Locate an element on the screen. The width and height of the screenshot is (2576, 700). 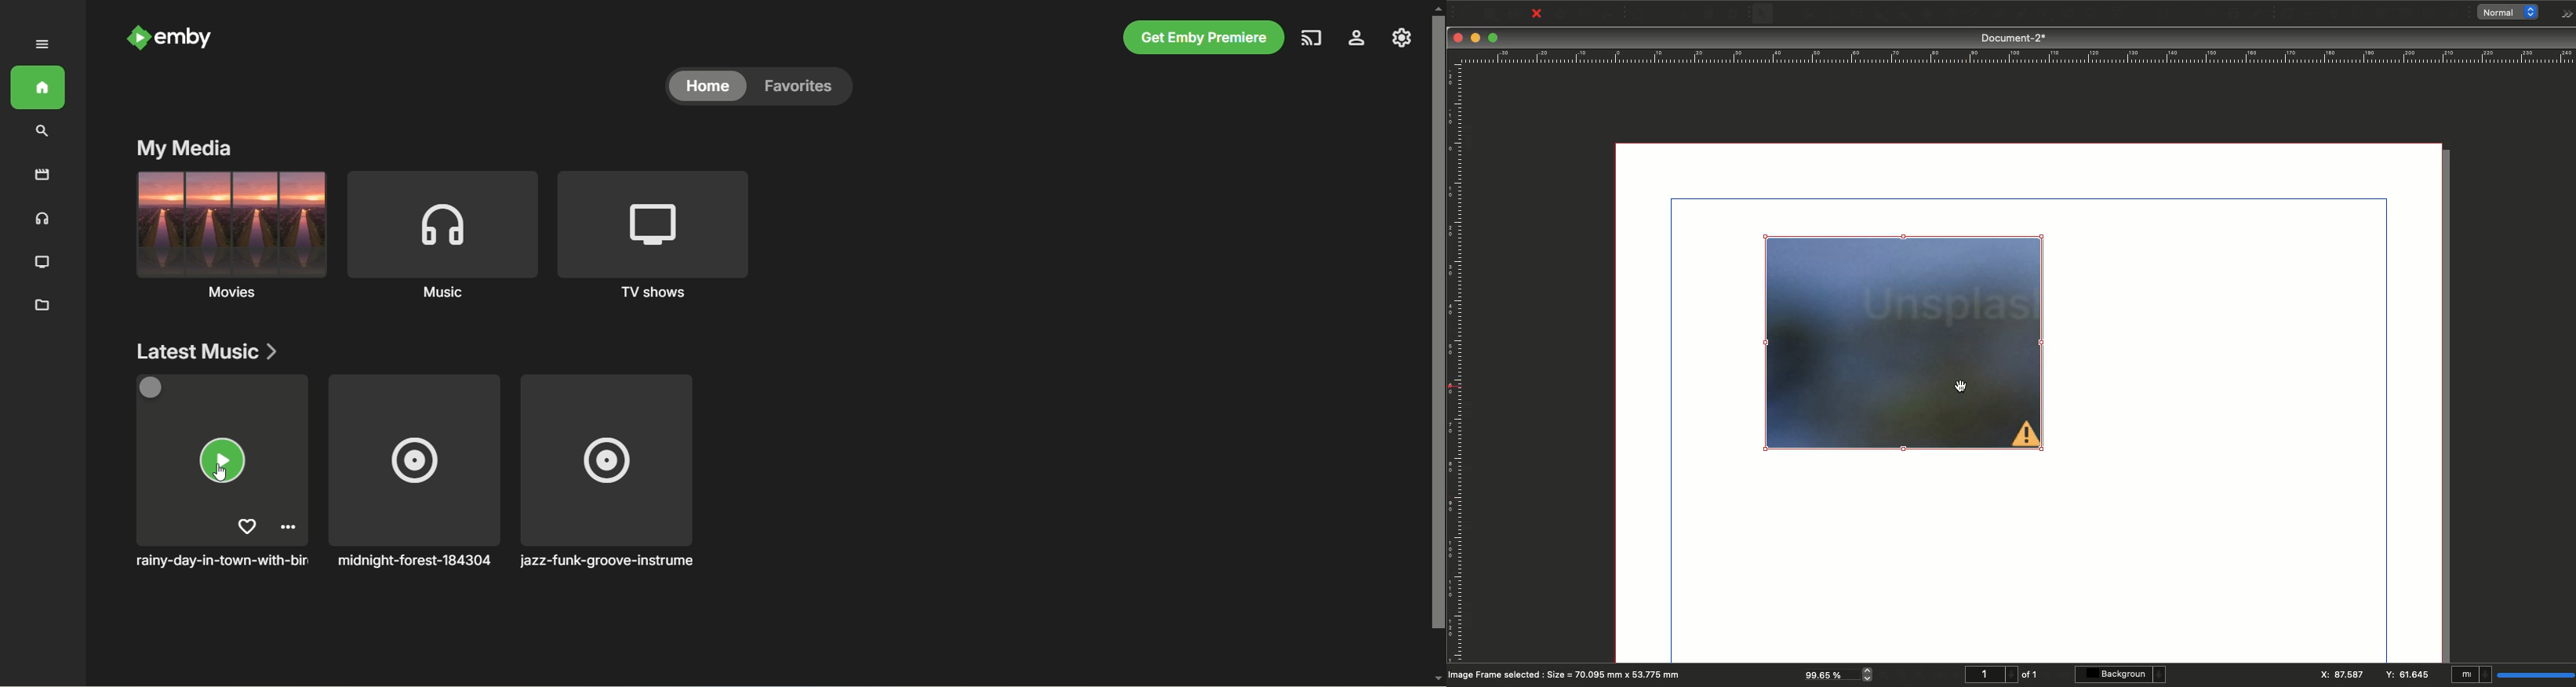
Text frame is located at coordinates (1786, 16).